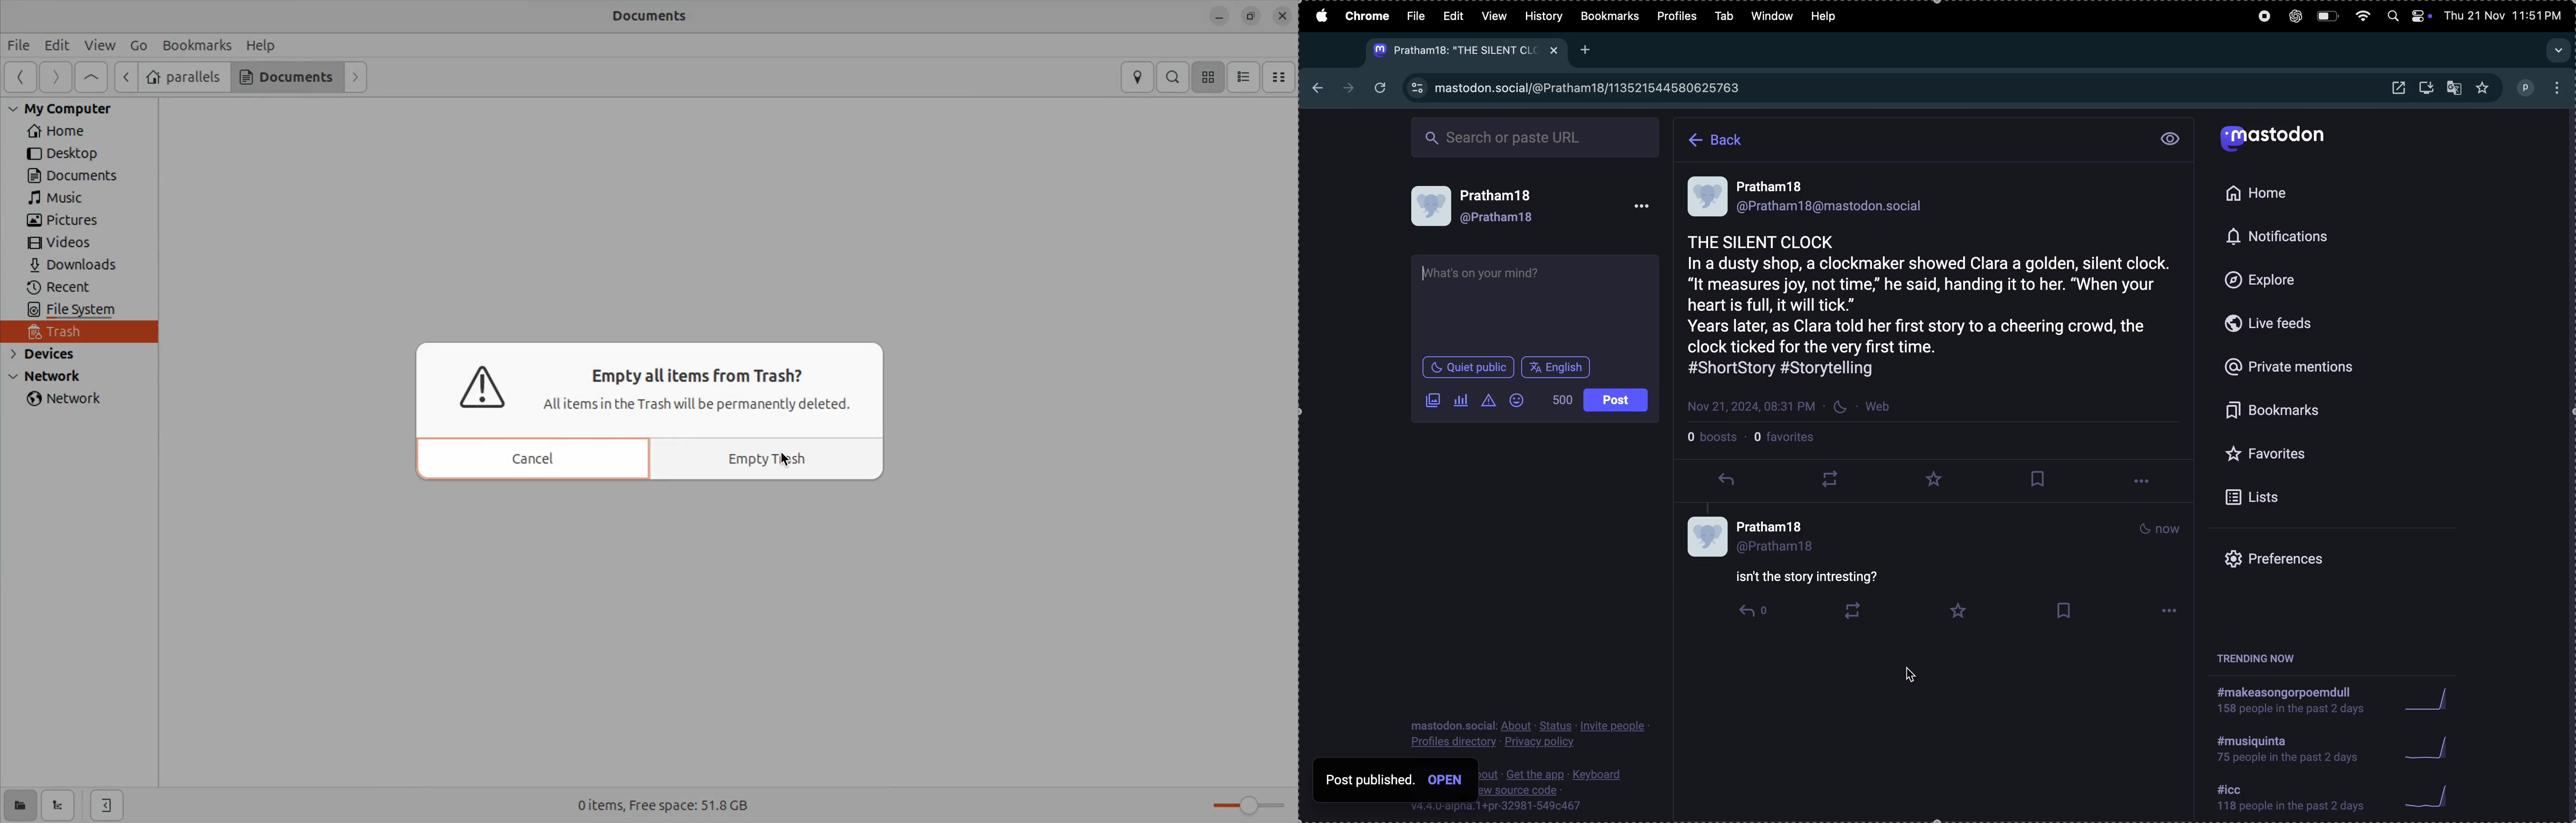  What do you see at coordinates (1727, 483) in the screenshot?
I see `reply` at bounding box center [1727, 483].